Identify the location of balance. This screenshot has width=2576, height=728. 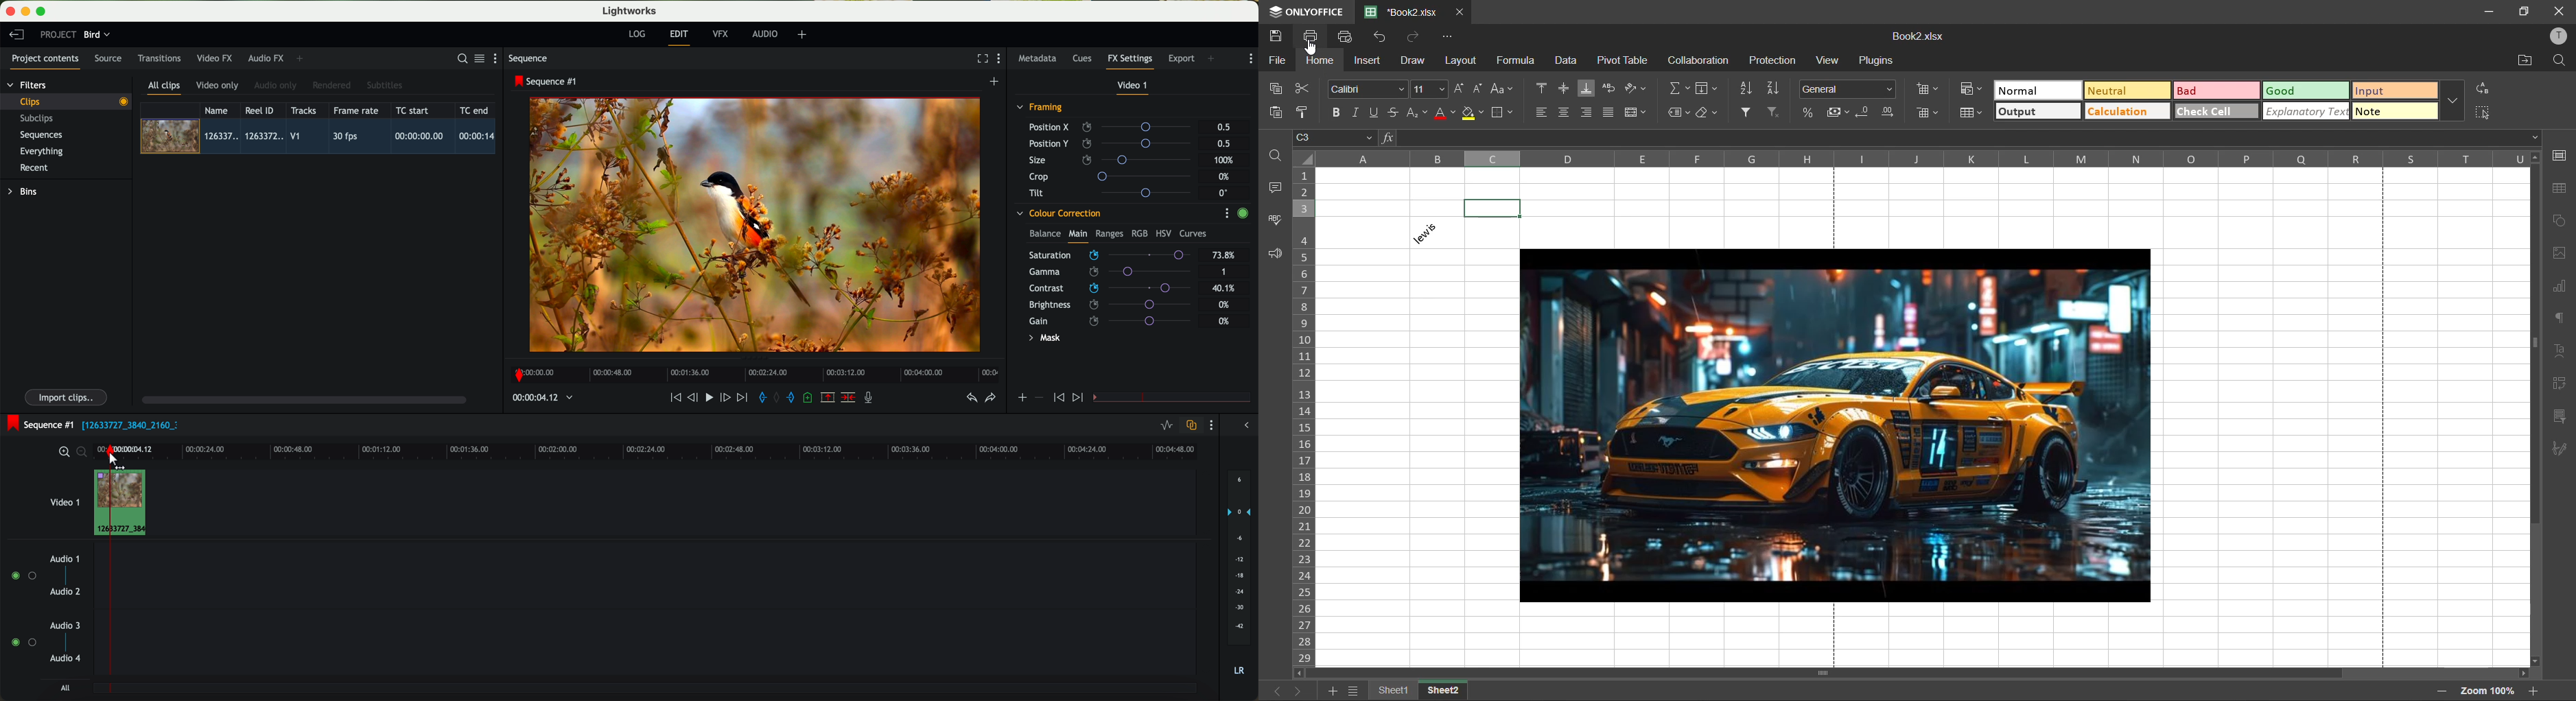
(1045, 234).